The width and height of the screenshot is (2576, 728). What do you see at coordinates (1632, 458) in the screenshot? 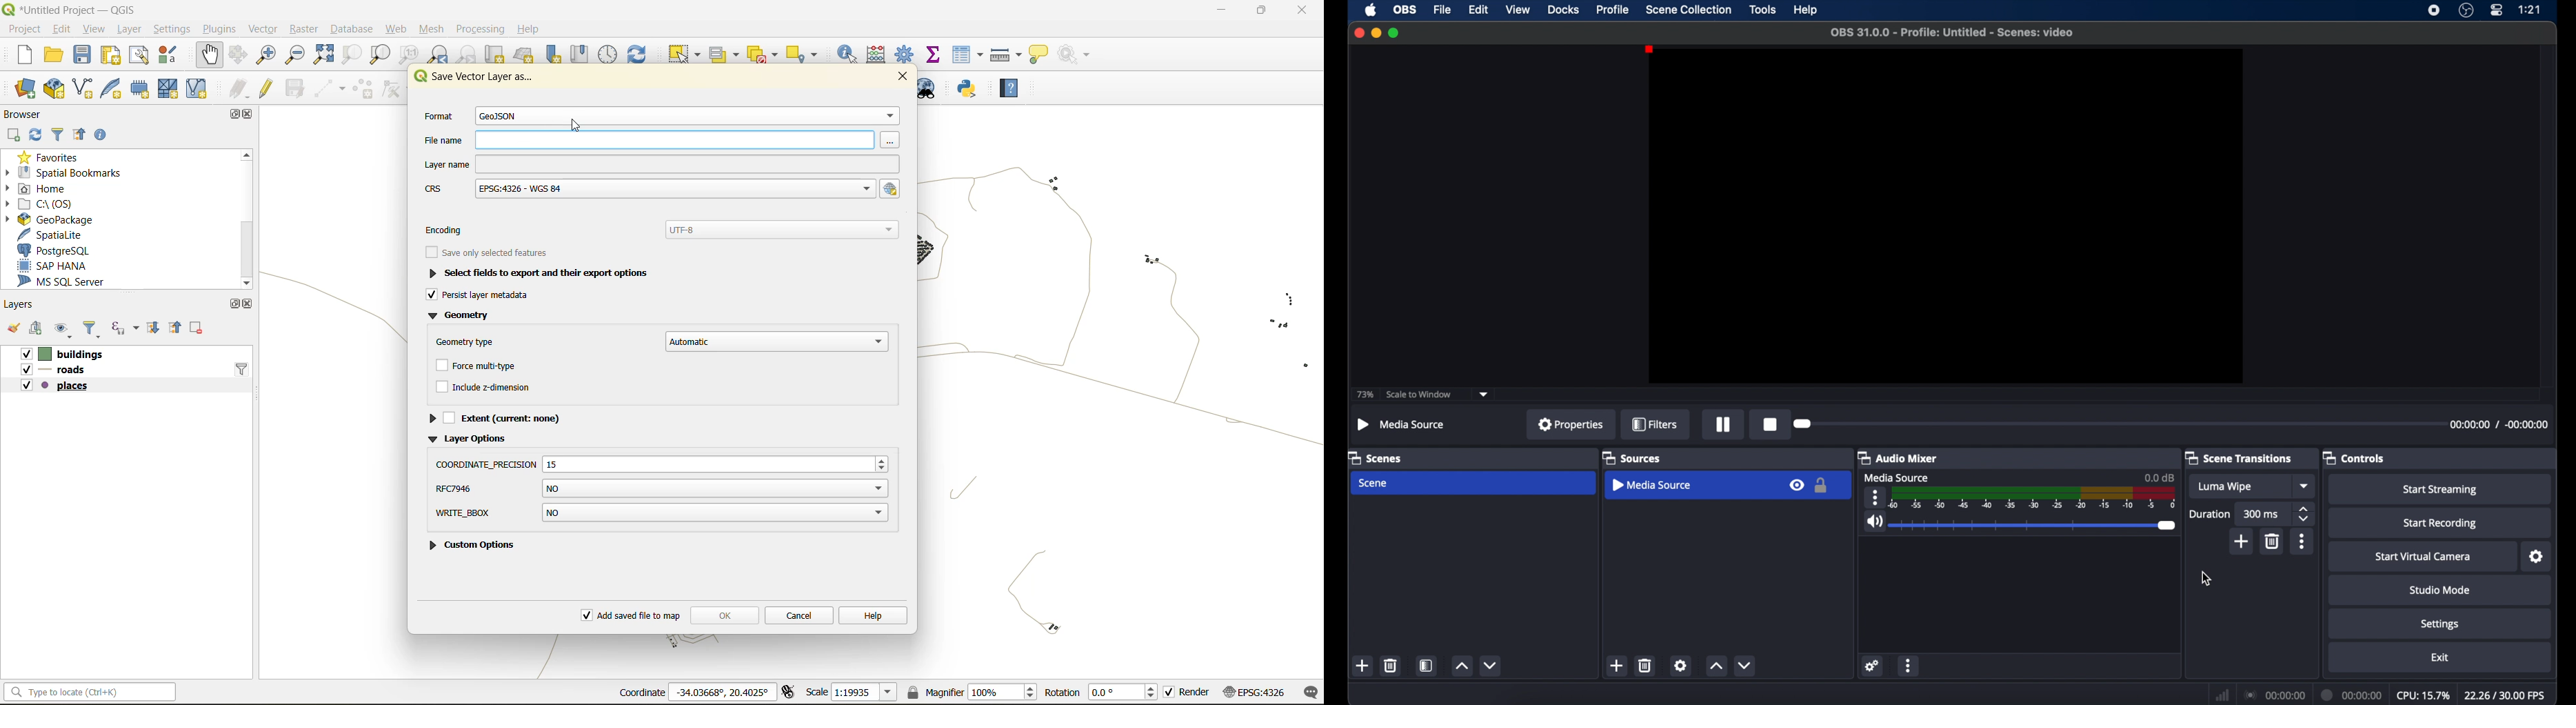
I see `sources` at bounding box center [1632, 458].